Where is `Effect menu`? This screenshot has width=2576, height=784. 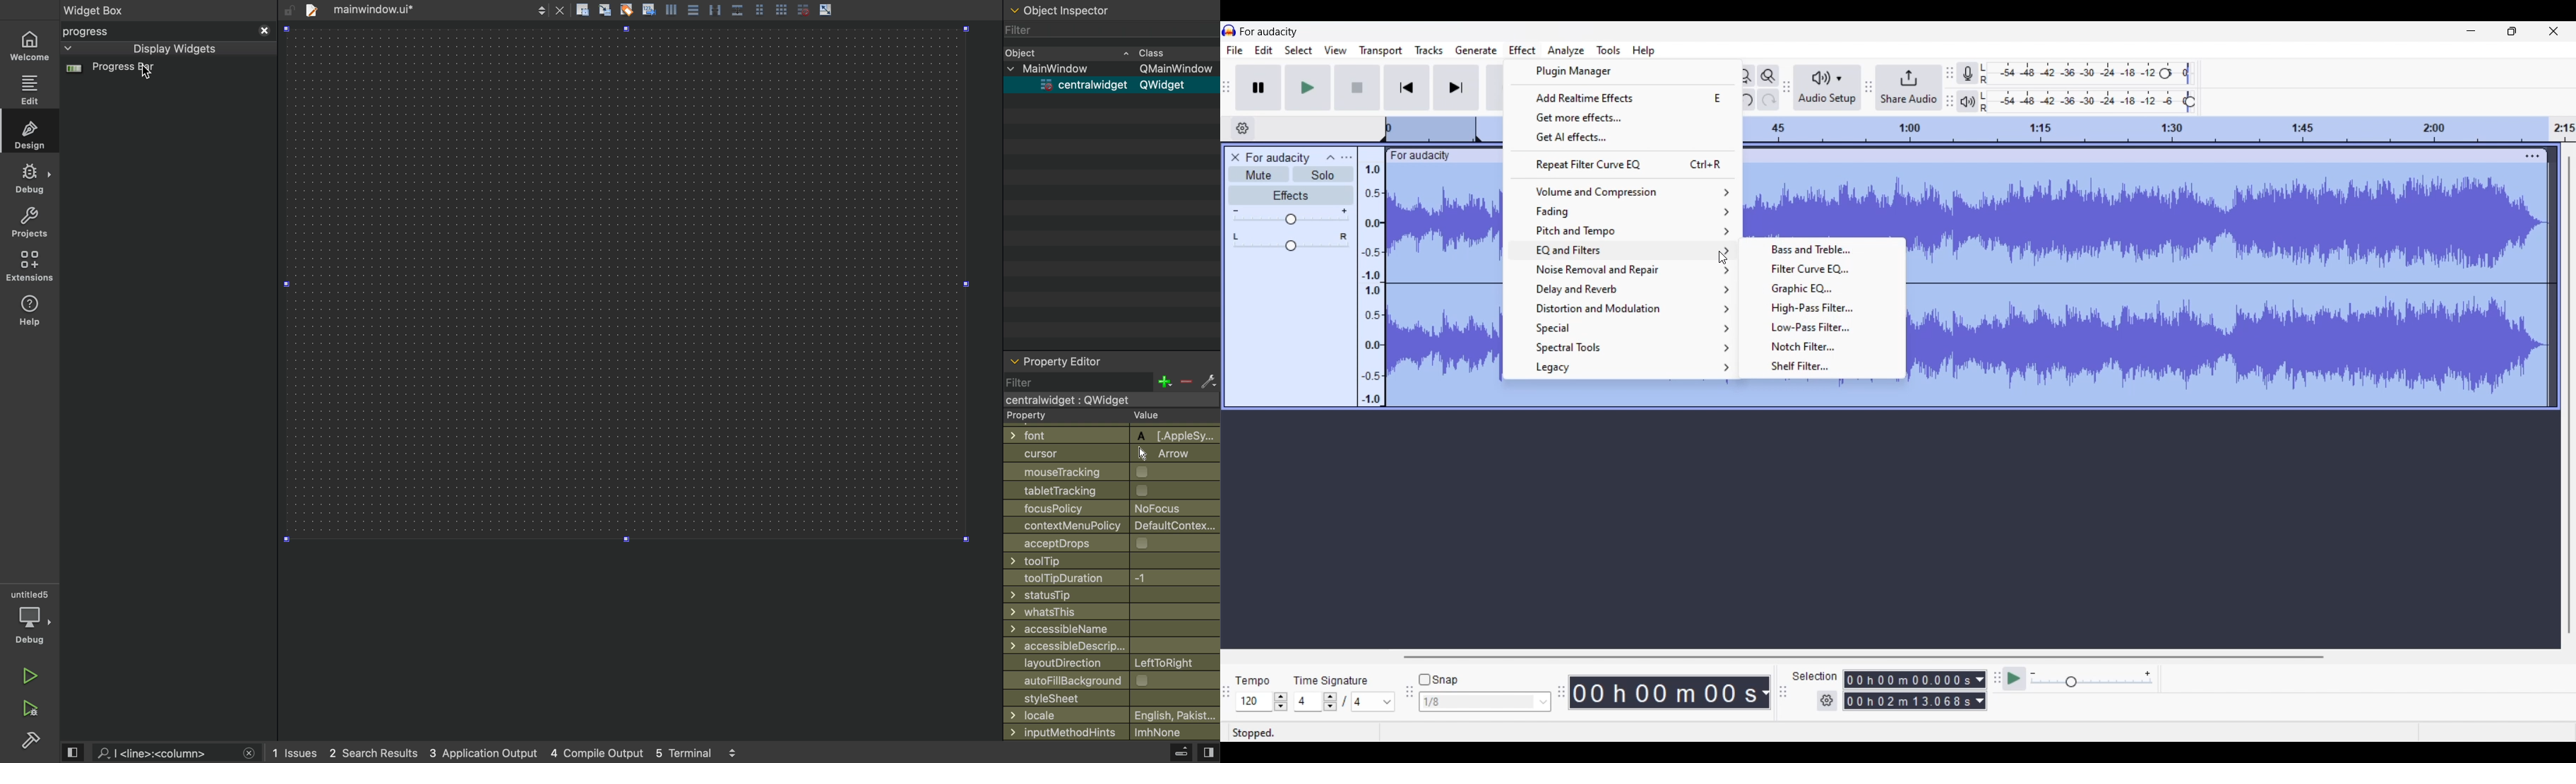 Effect menu is located at coordinates (1522, 51).